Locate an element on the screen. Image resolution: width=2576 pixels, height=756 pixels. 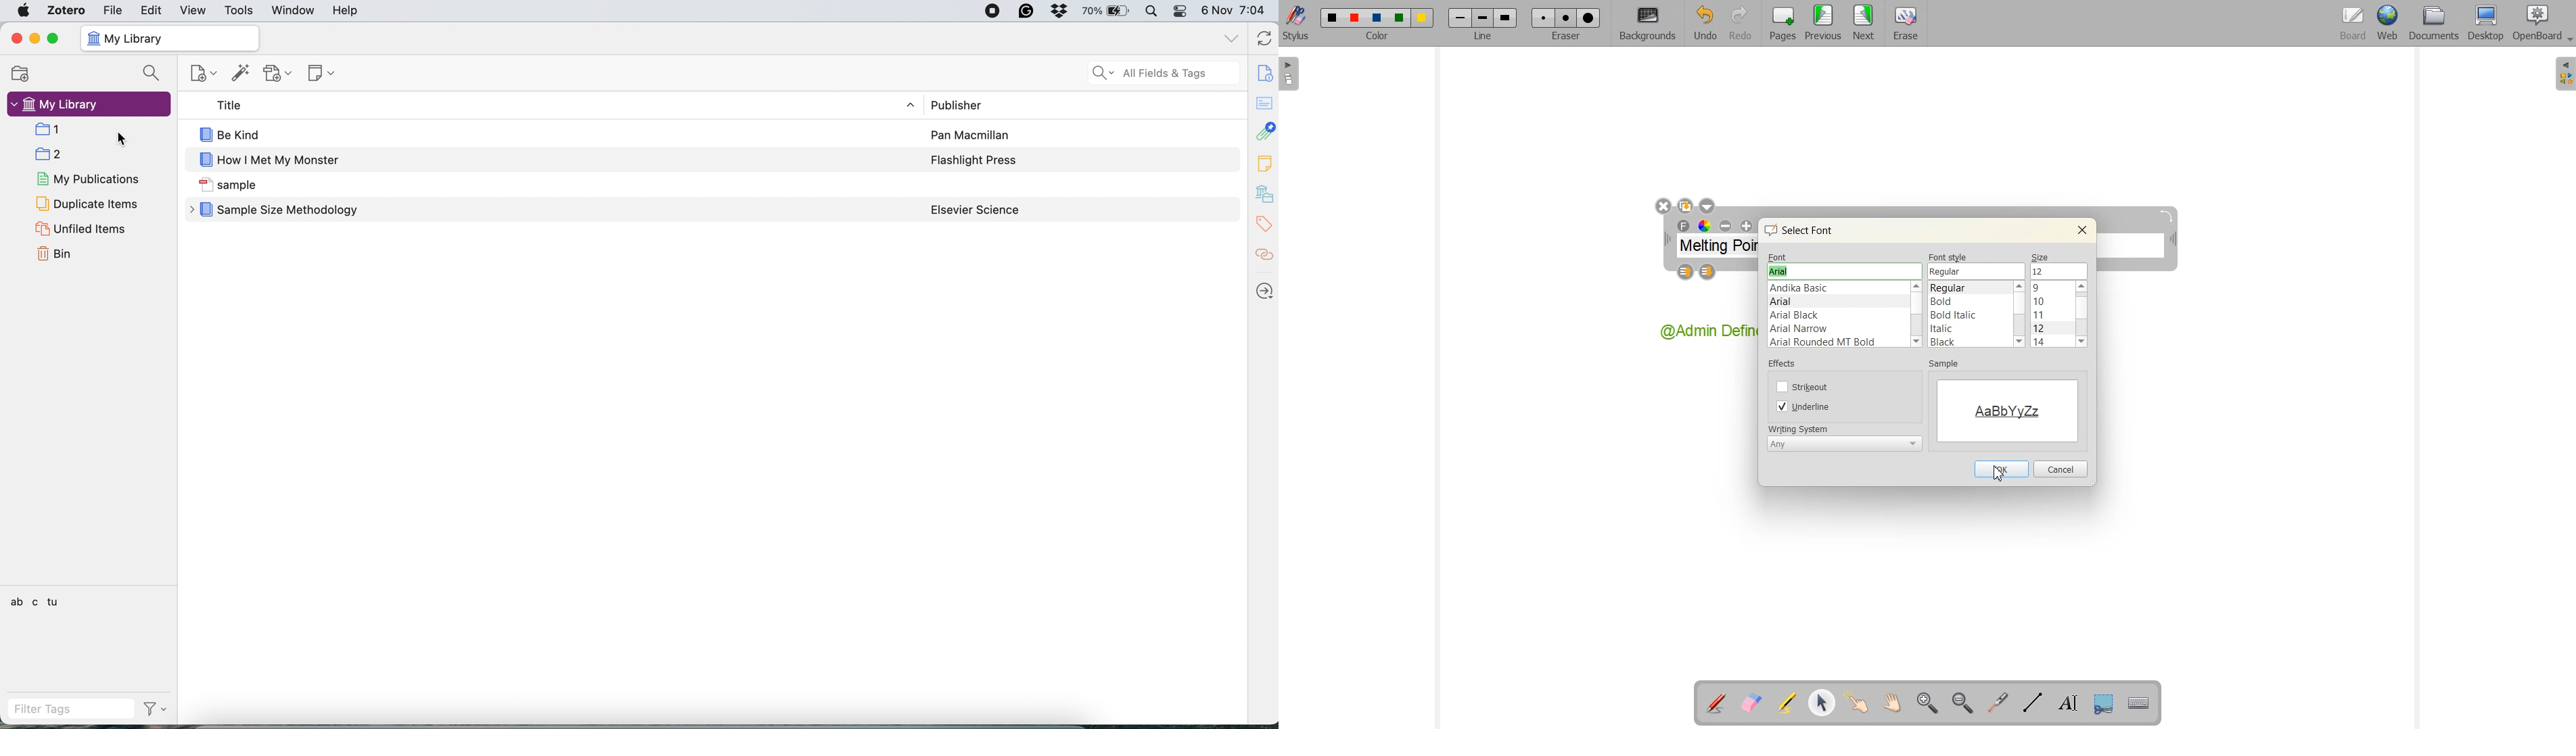
Capture part of the screen is located at coordinates (2101, 702).